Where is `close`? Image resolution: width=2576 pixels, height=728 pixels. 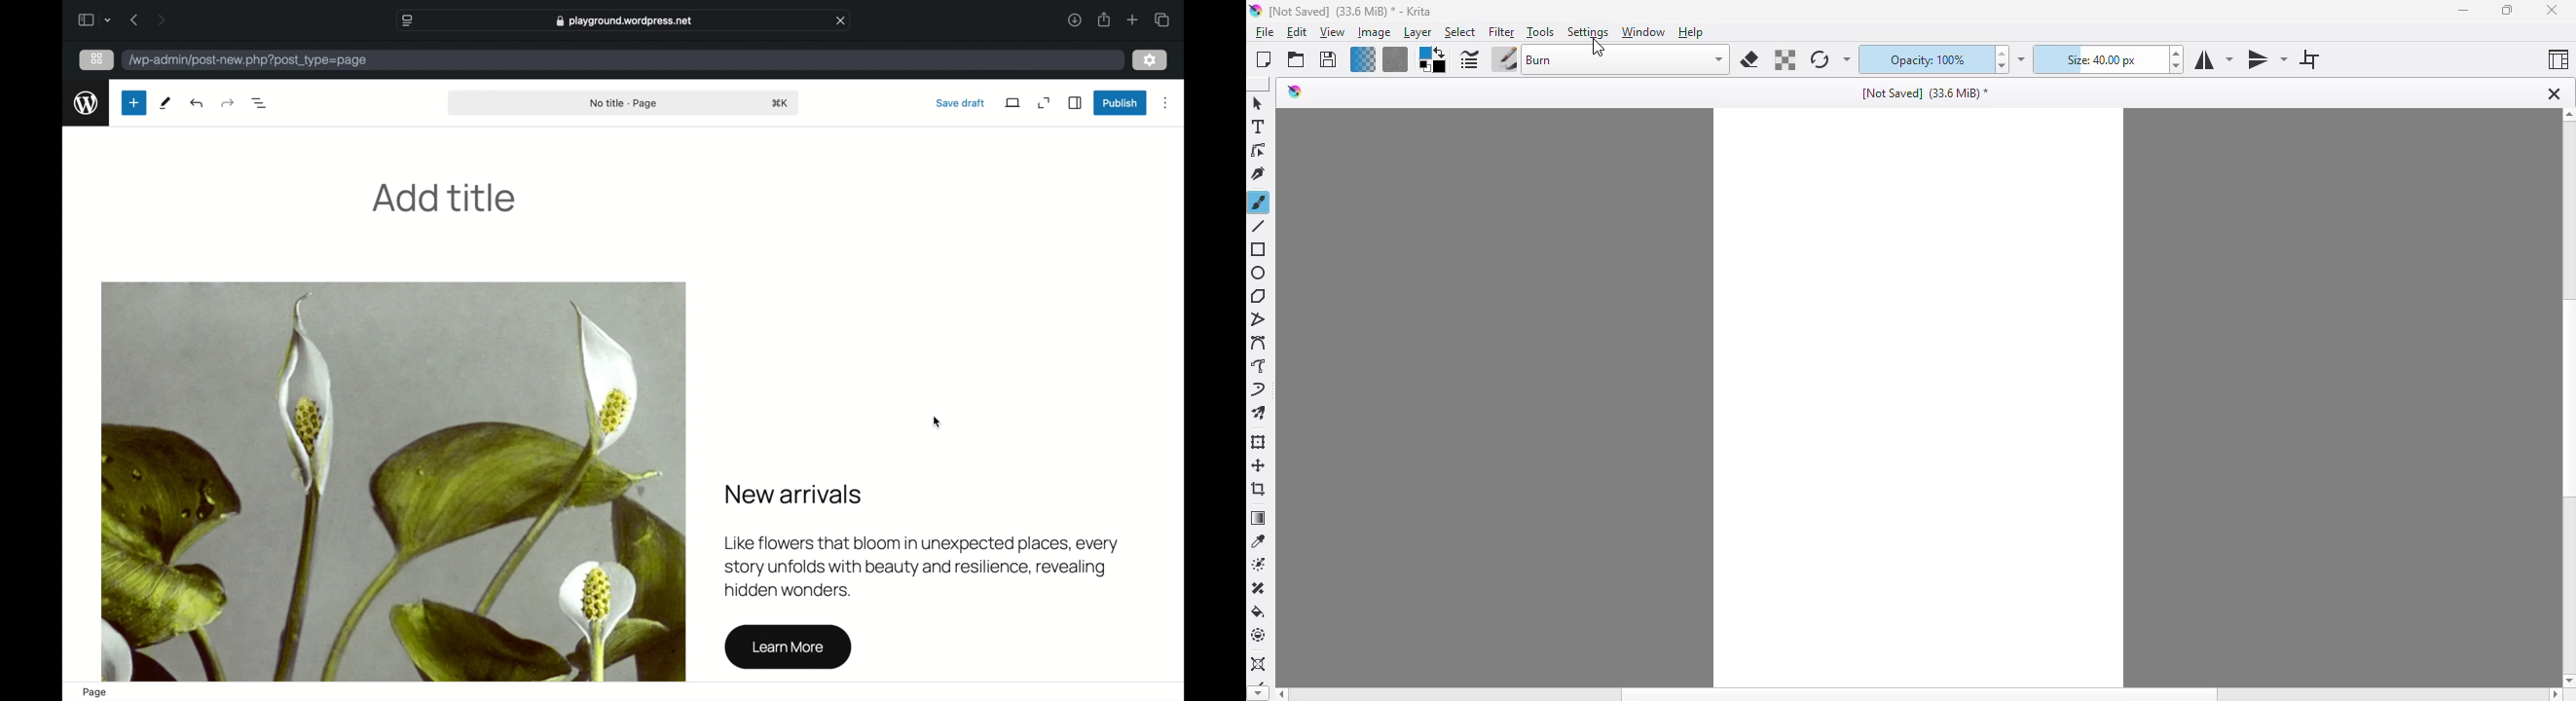 close is located at coordinates (842, 21).